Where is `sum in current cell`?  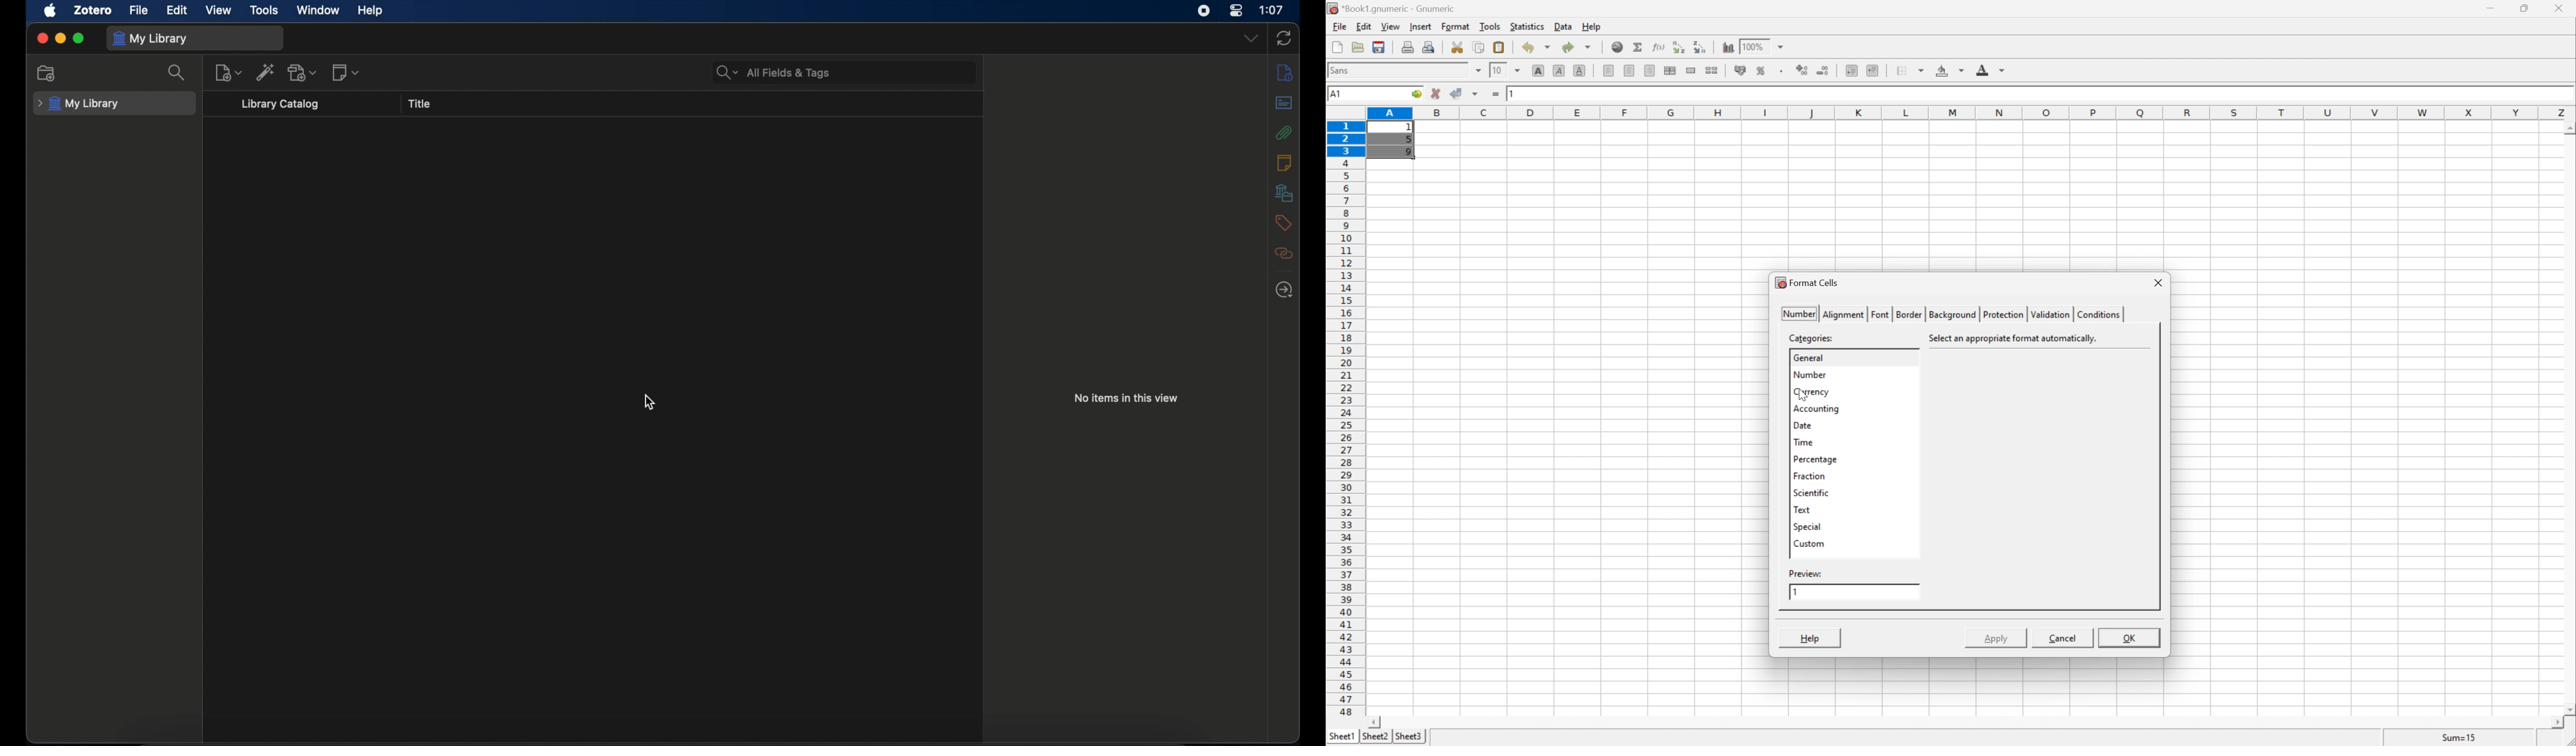 sum in current cell is located at coordinates (1640, 47).